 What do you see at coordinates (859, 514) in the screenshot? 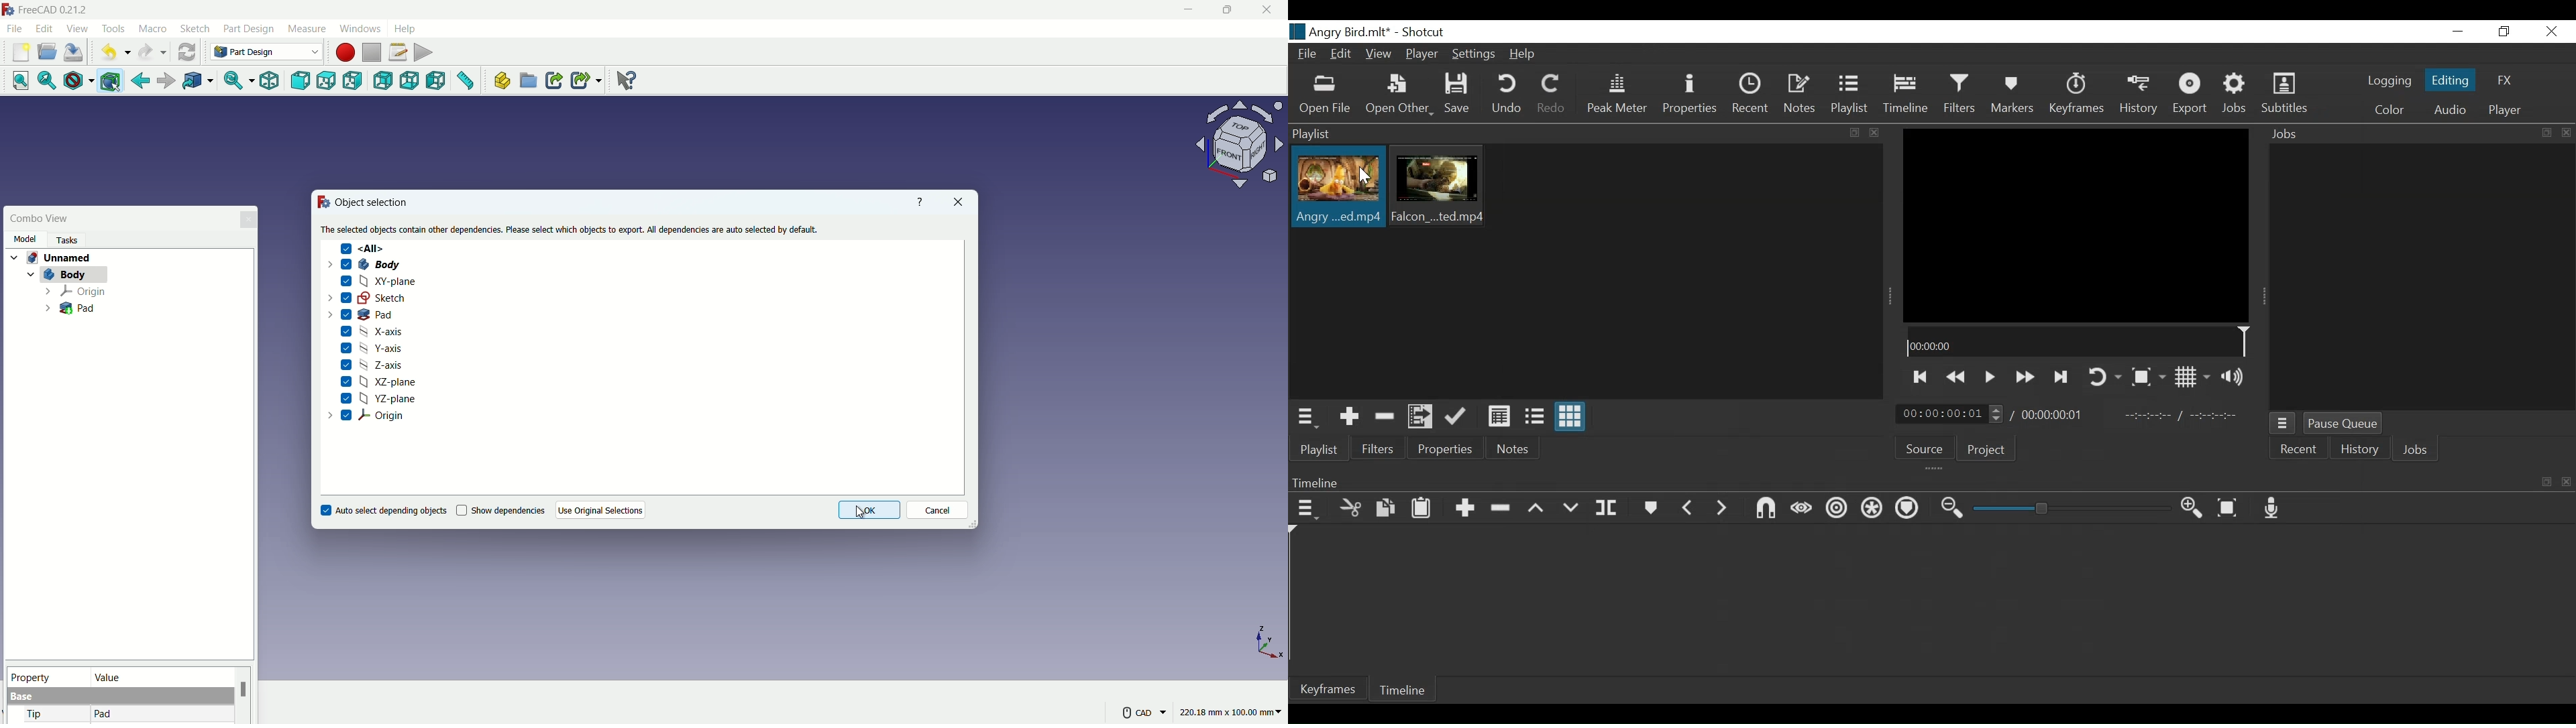
I see `cursor` at bounding box center [859, 514].